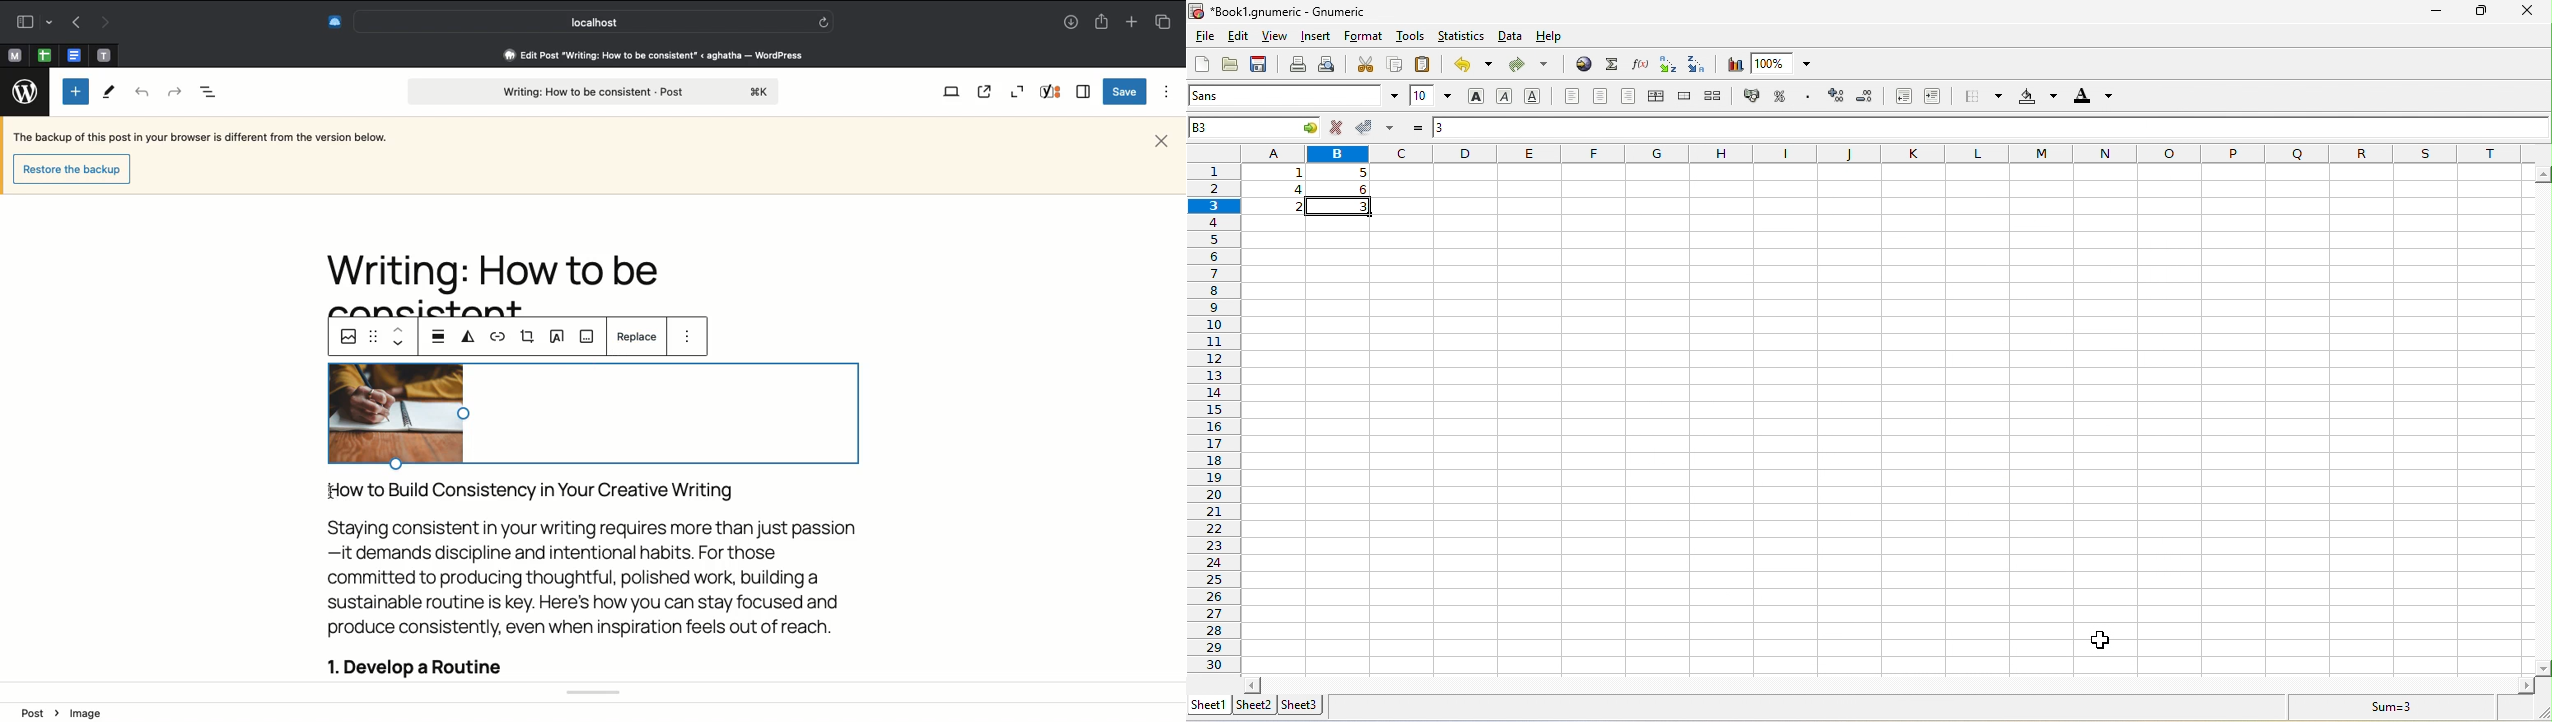  I want to click on copy, so click(1394, 65).